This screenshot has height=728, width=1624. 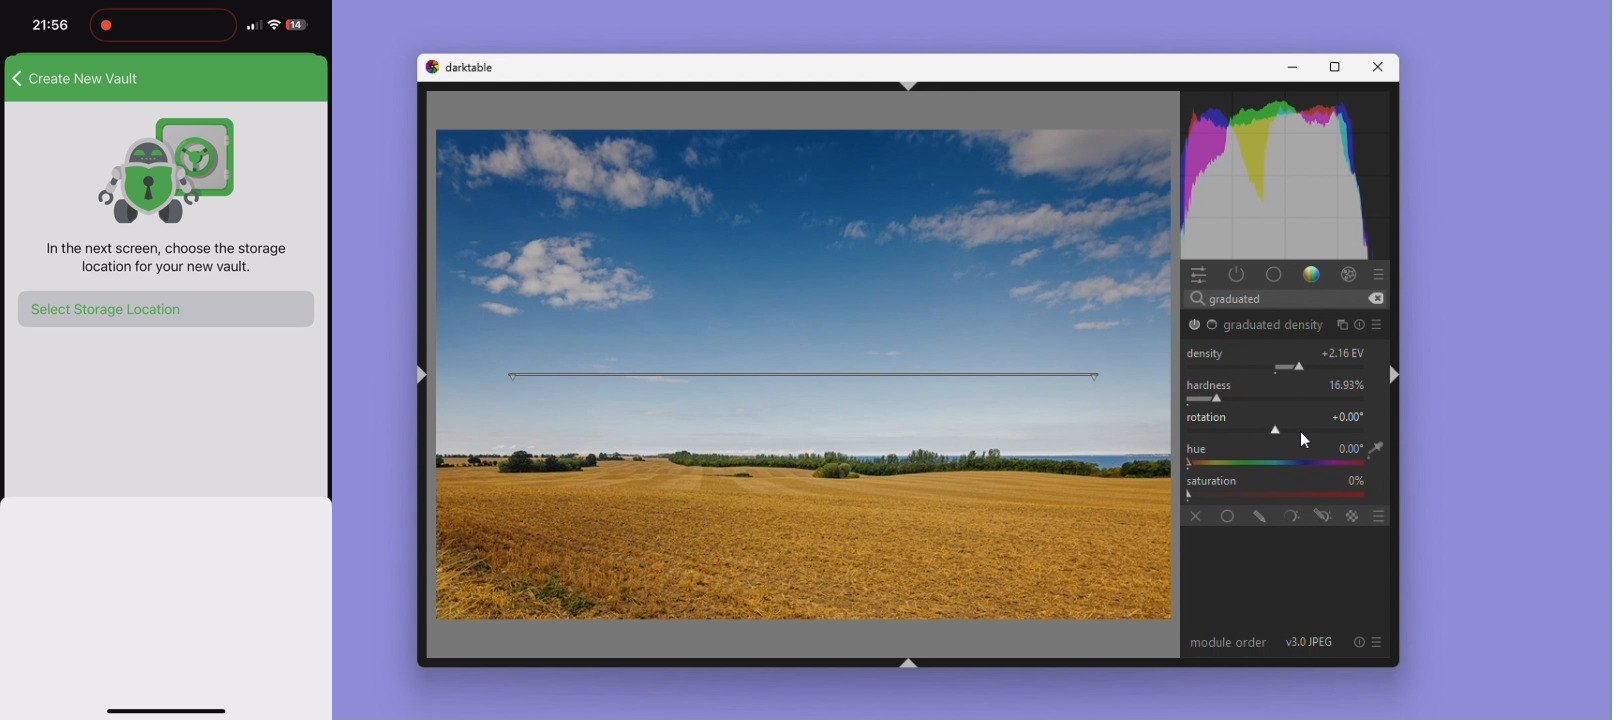 What do you see at coordinates (1361, 324) in the screenshot?
I see `reset` at bounding box center [1361, 324].